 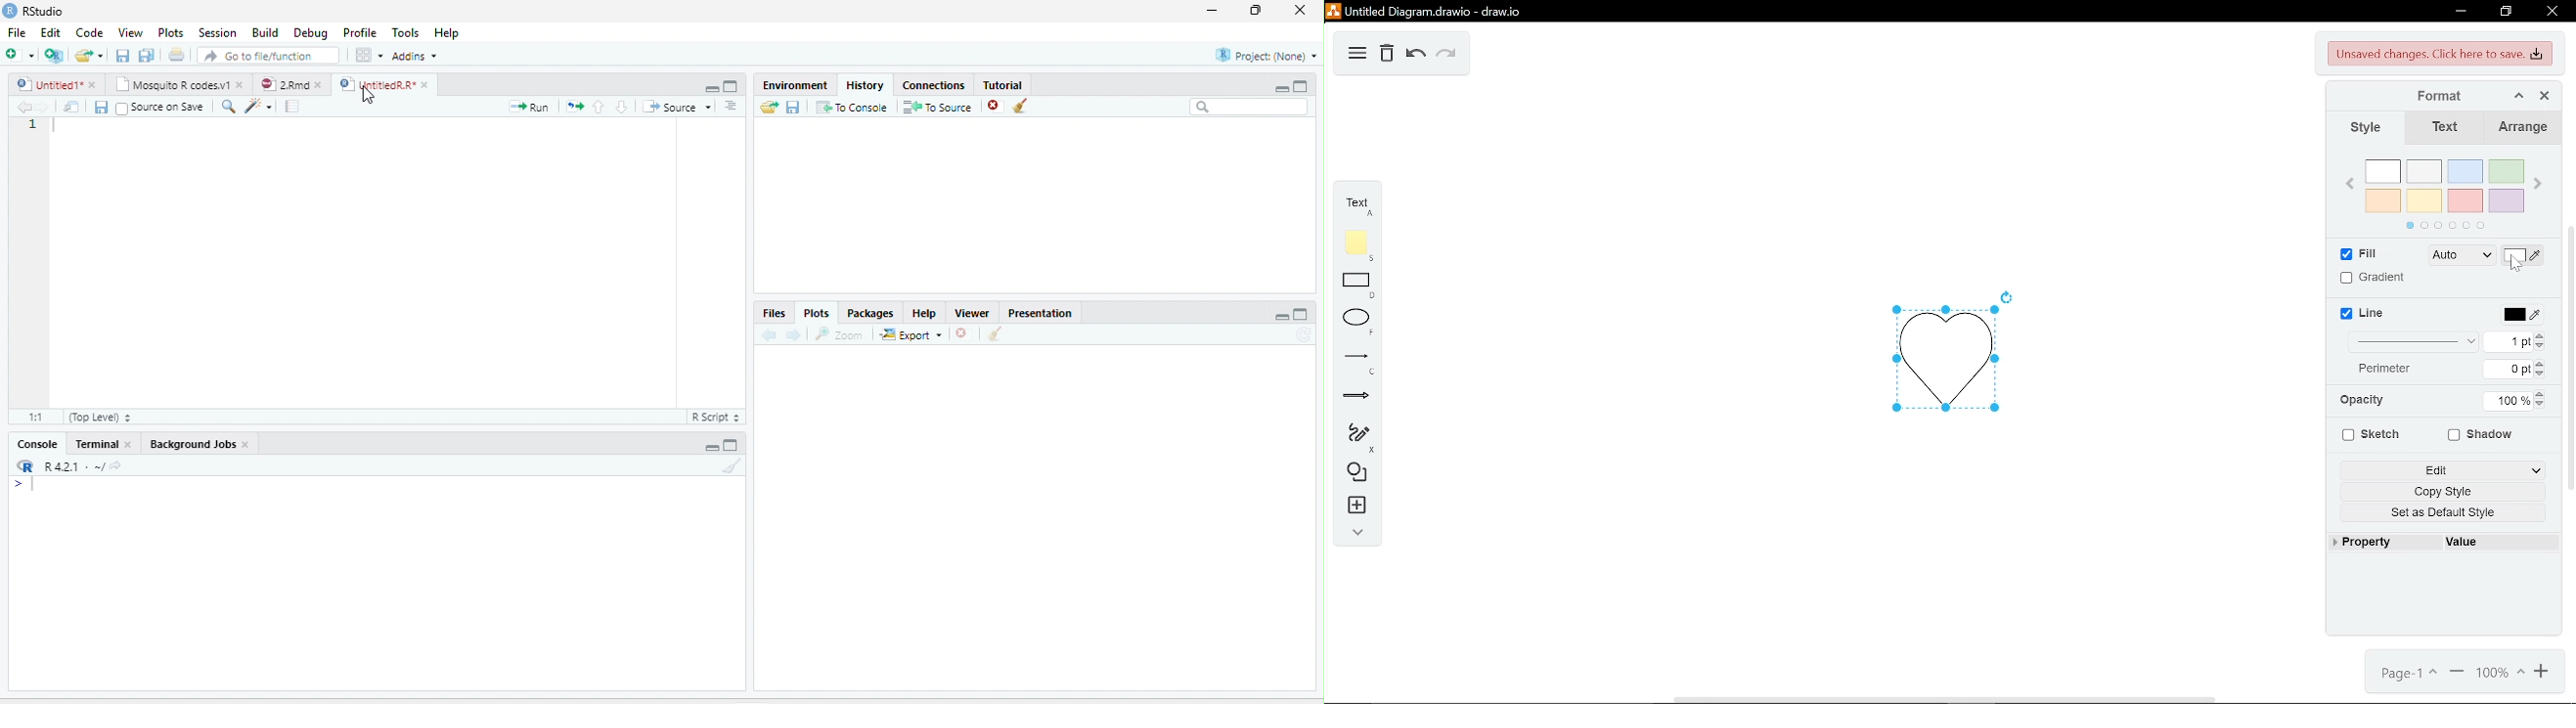 I want to click on Plots, so click(x=816, y=313).